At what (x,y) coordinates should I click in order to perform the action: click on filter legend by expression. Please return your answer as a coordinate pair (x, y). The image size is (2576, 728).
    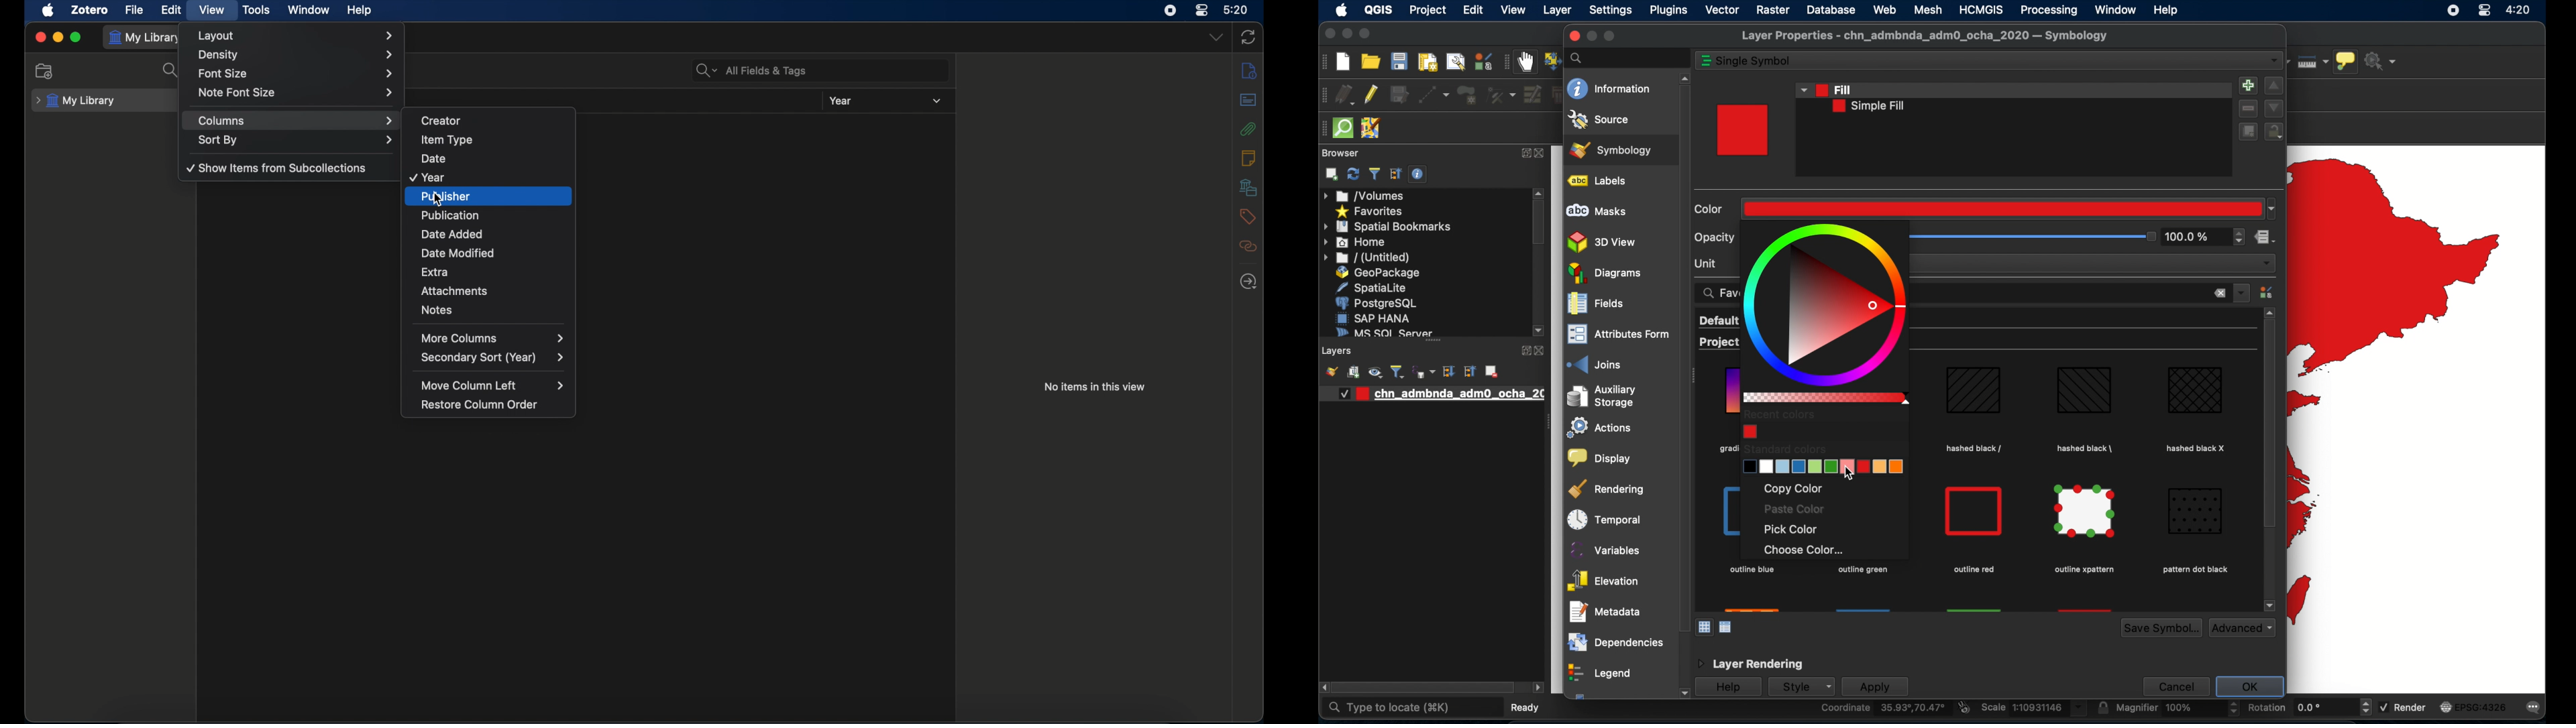
    Looking at the image, I should click on (1425, 371).